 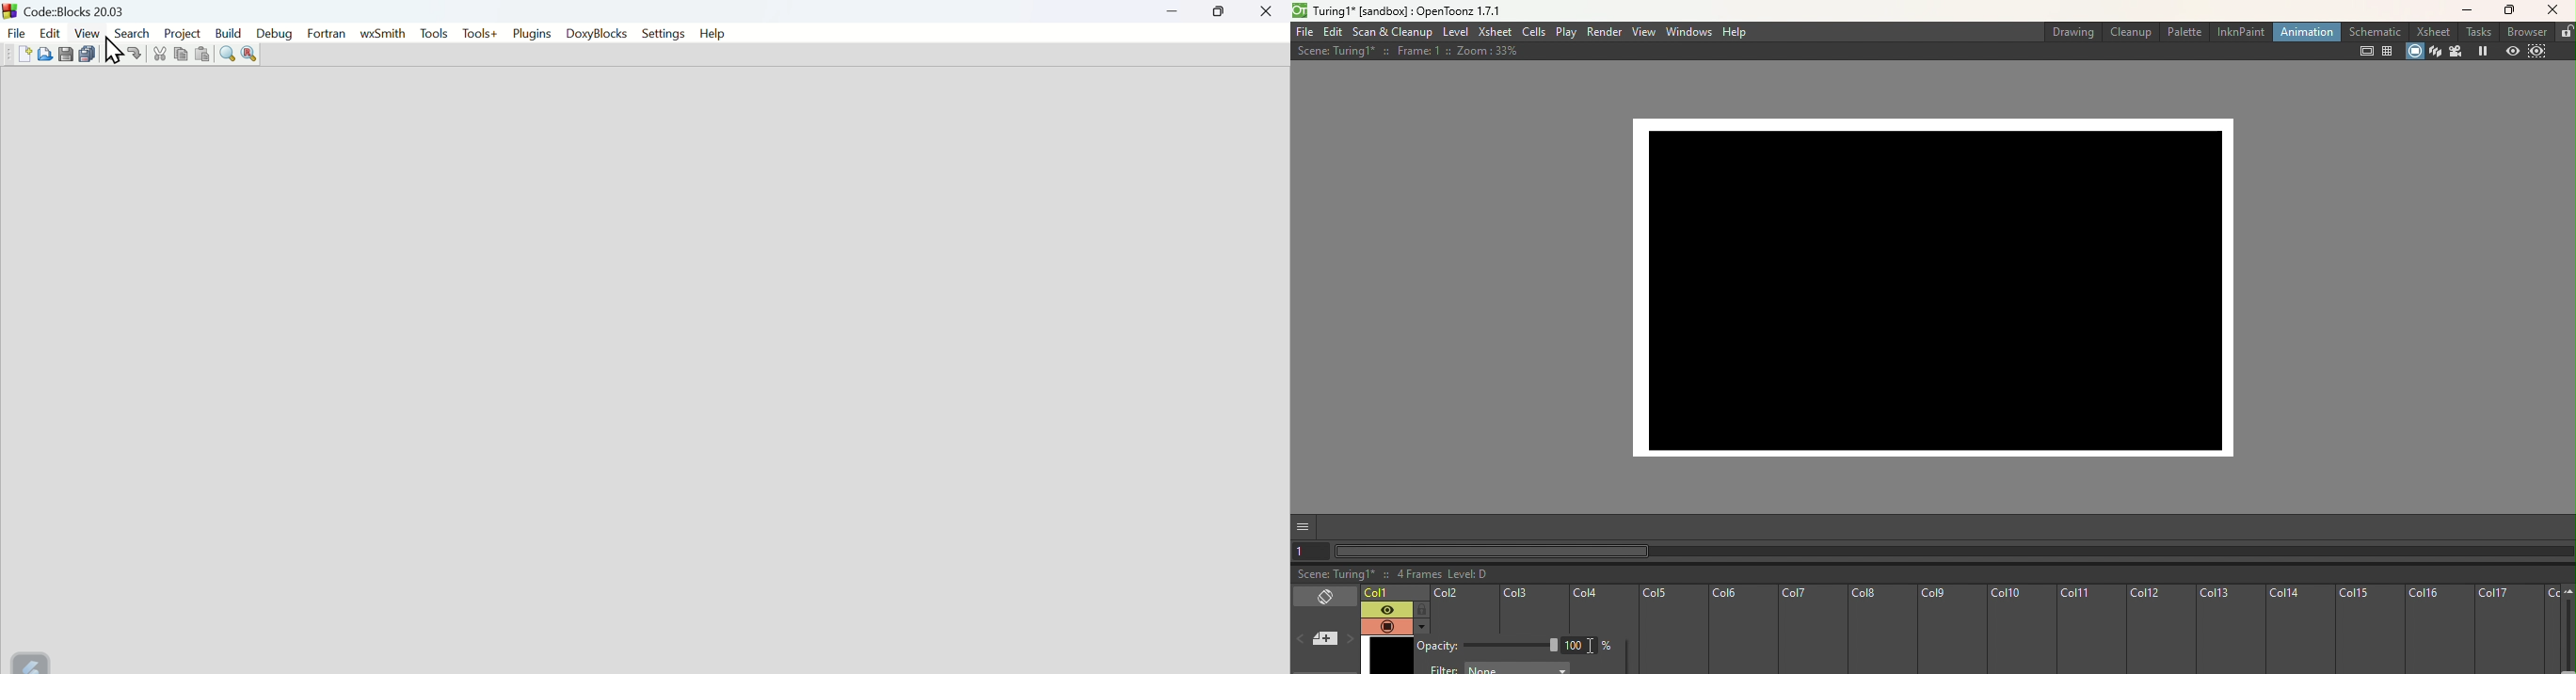 I want to click on Wx Smith, so click(x=382, y=34).